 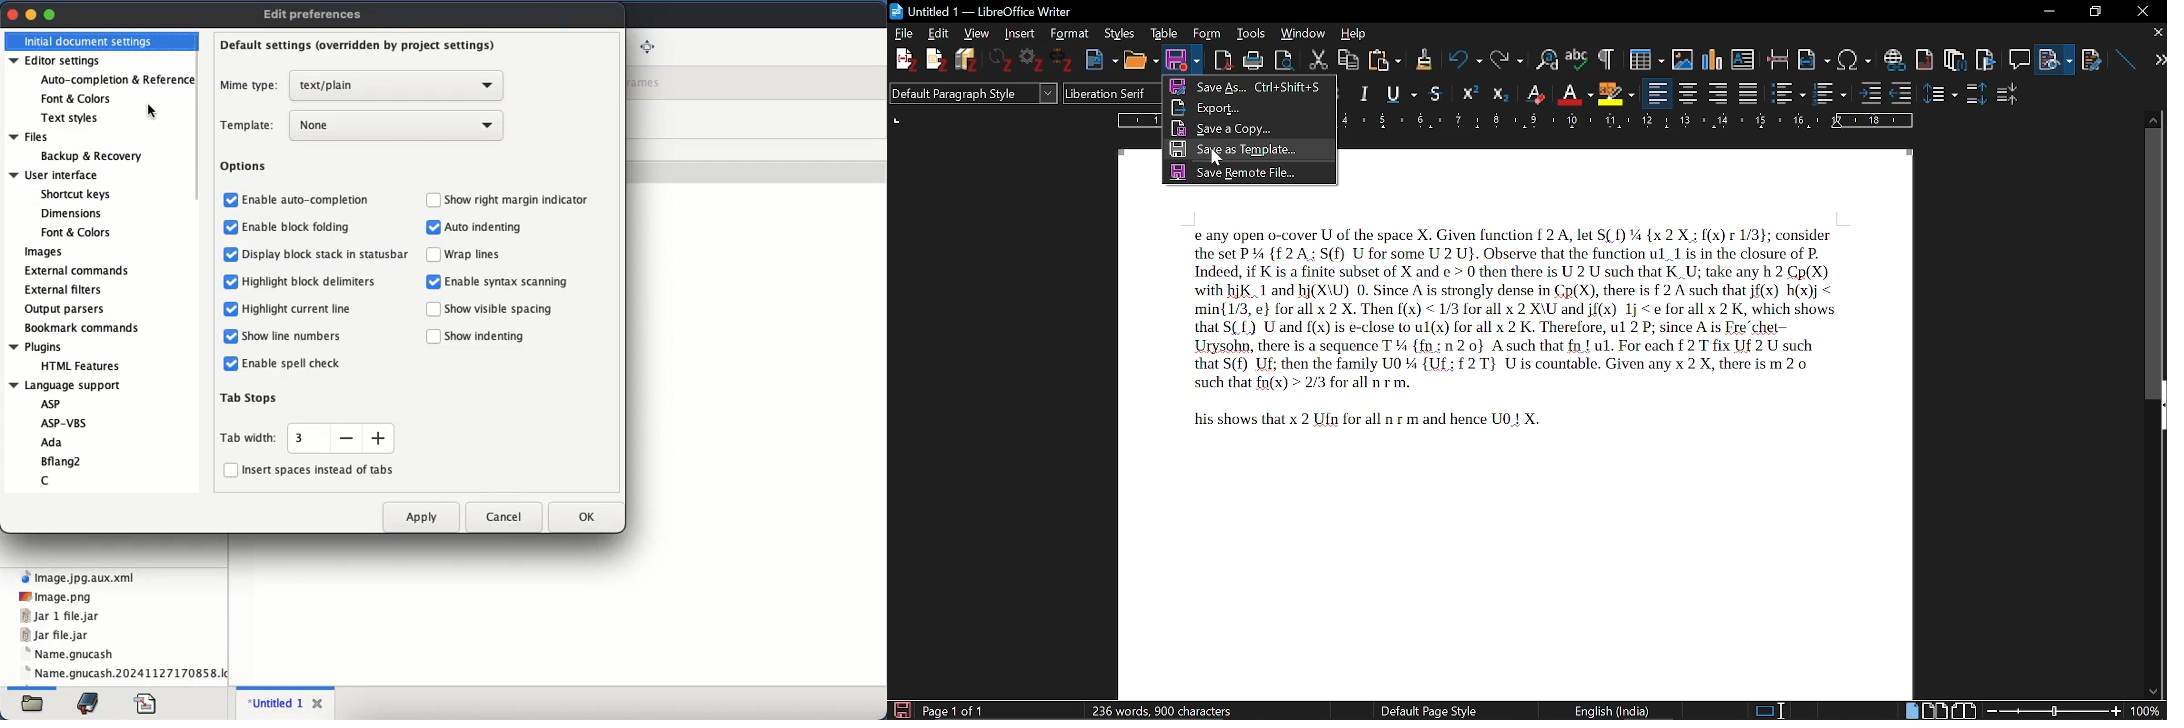 What do you see at coordinates (1870, 92) in the screenshot?
I see `` at bounding box center [1870, 92].